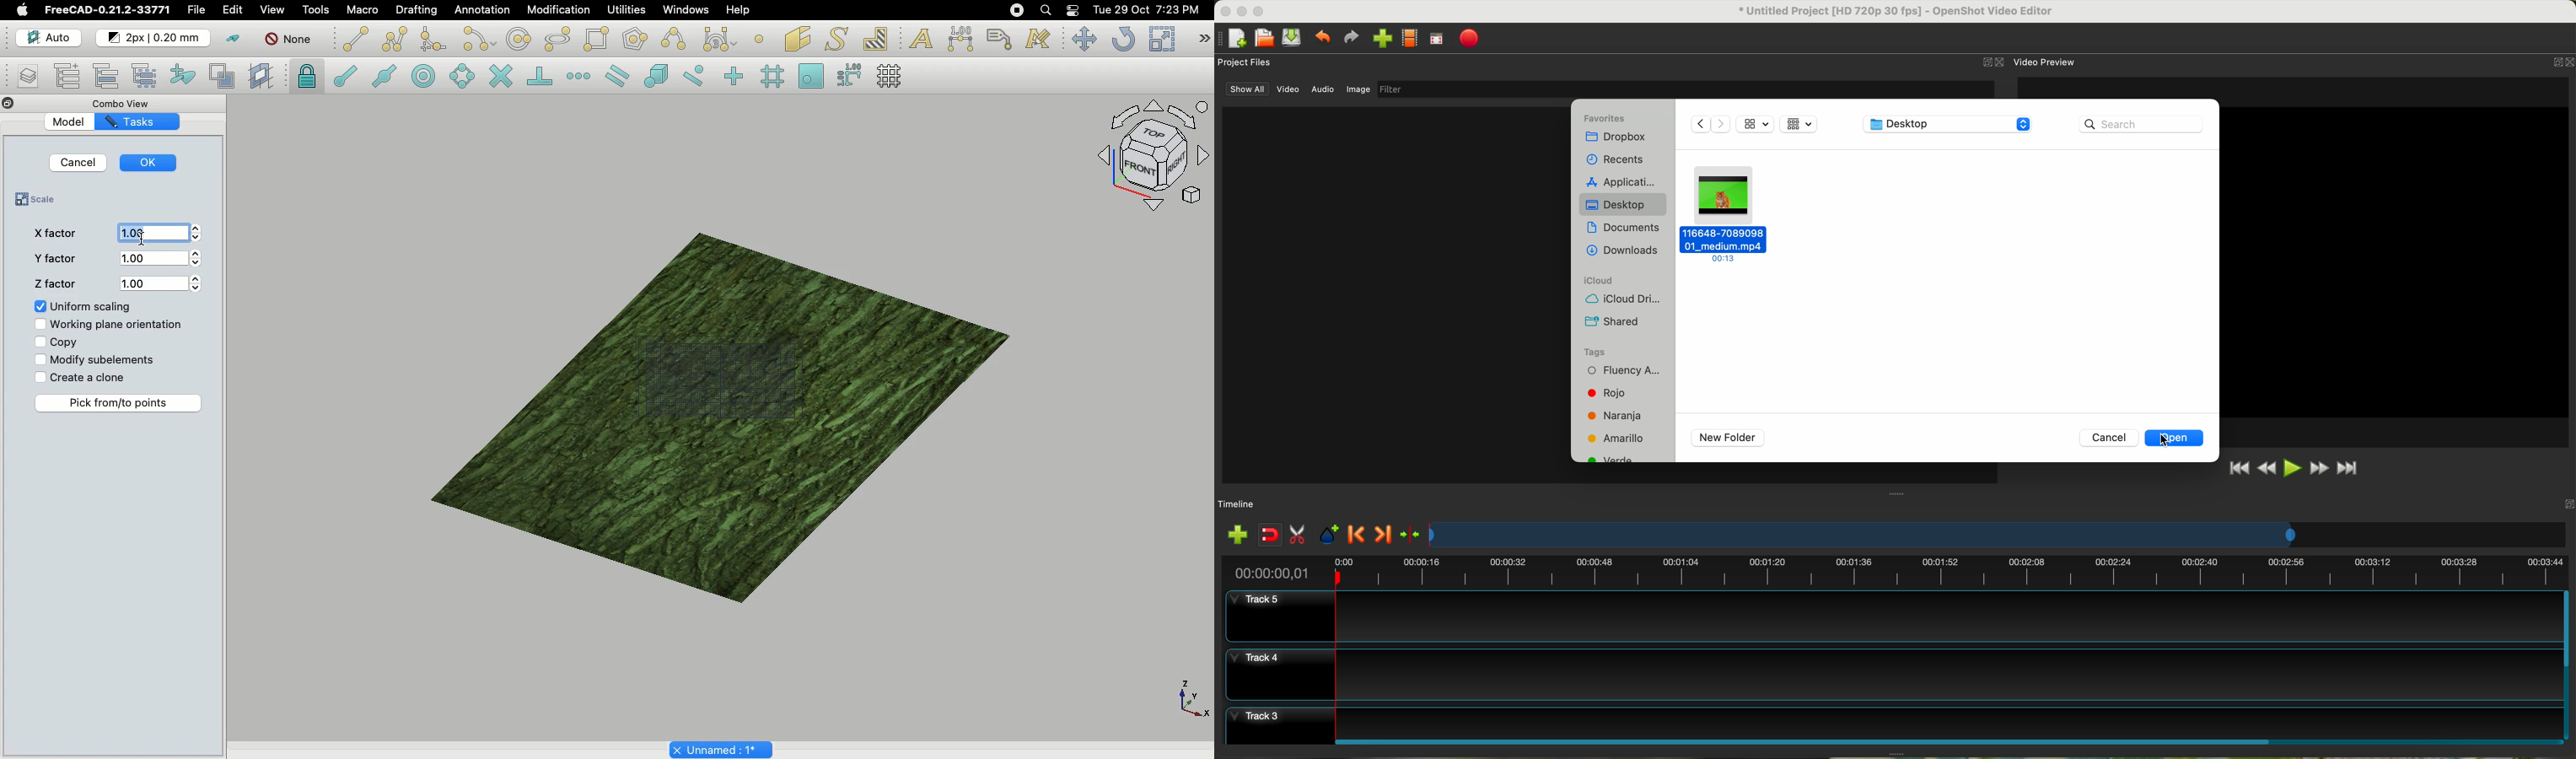 This screenshot has width=2576, height=784. I want to click on Create a clone, so click(80, 377).